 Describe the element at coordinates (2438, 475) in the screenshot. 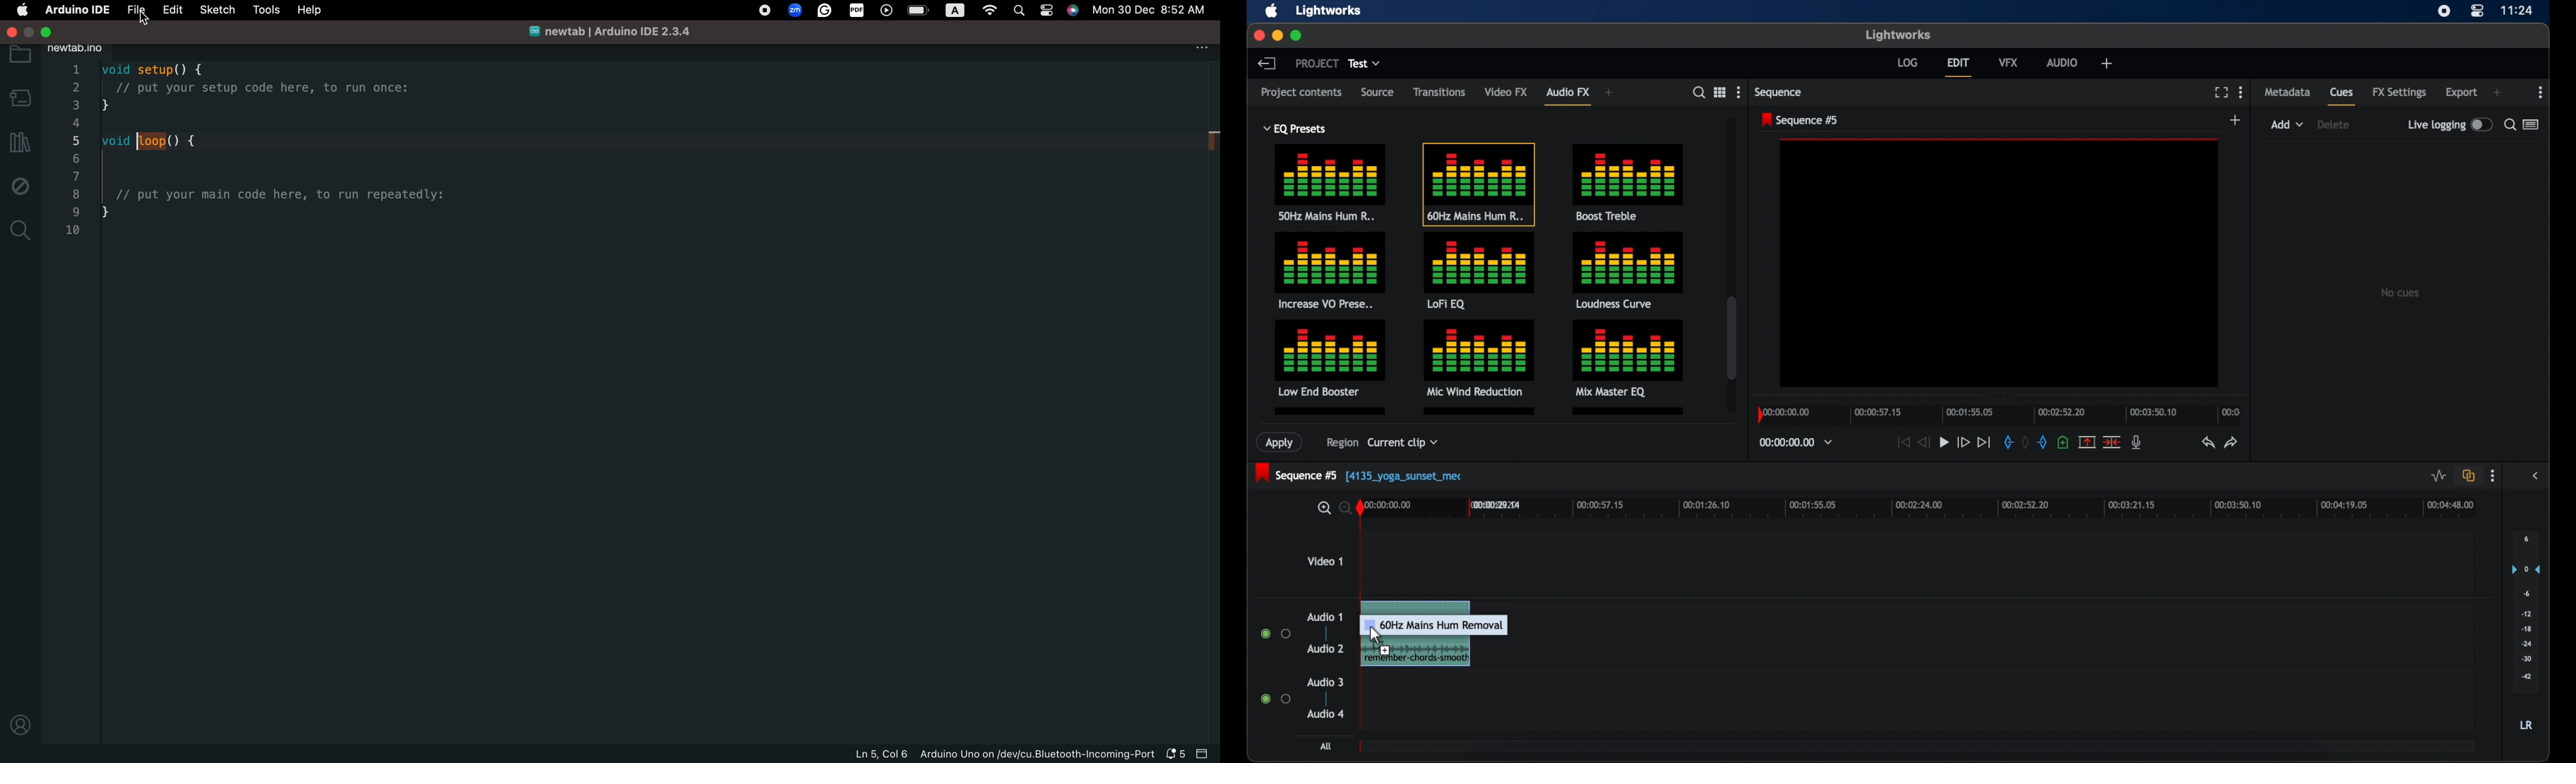

I see `toggle audio levels editing` at that location.